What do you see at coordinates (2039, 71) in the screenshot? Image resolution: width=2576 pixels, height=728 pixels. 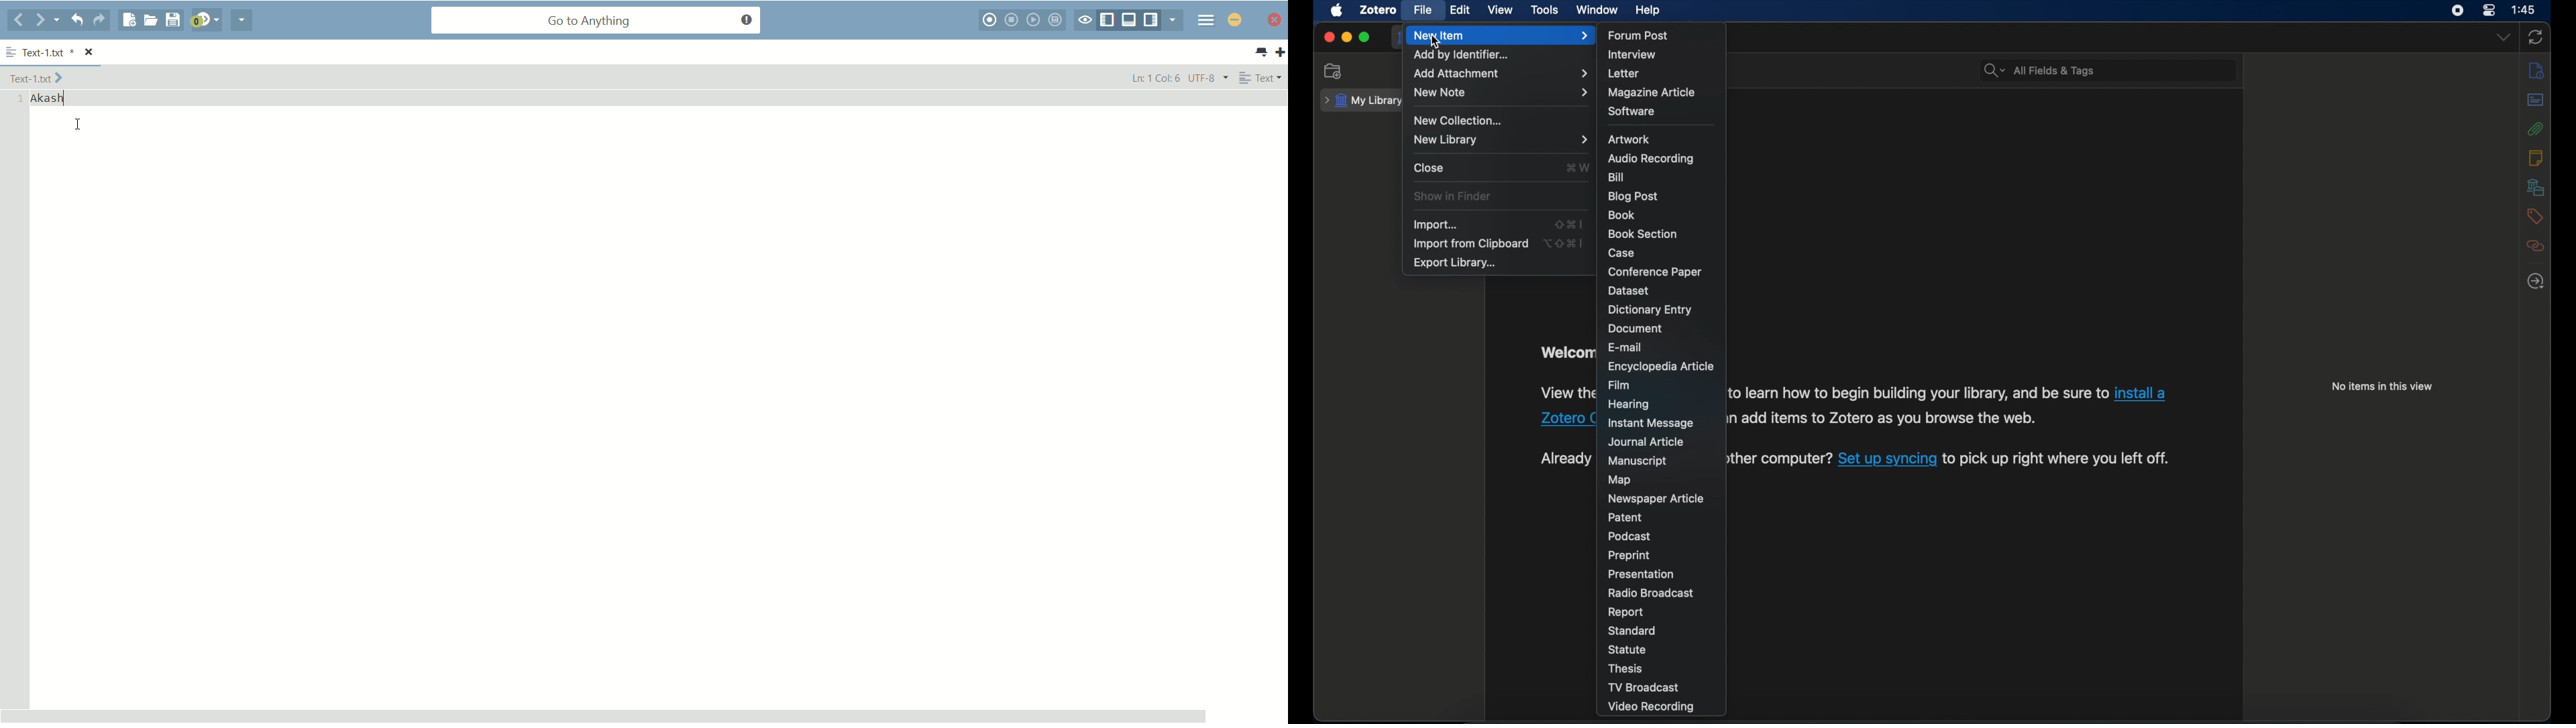 I see `search bar` at bounding box center [2039, 71].